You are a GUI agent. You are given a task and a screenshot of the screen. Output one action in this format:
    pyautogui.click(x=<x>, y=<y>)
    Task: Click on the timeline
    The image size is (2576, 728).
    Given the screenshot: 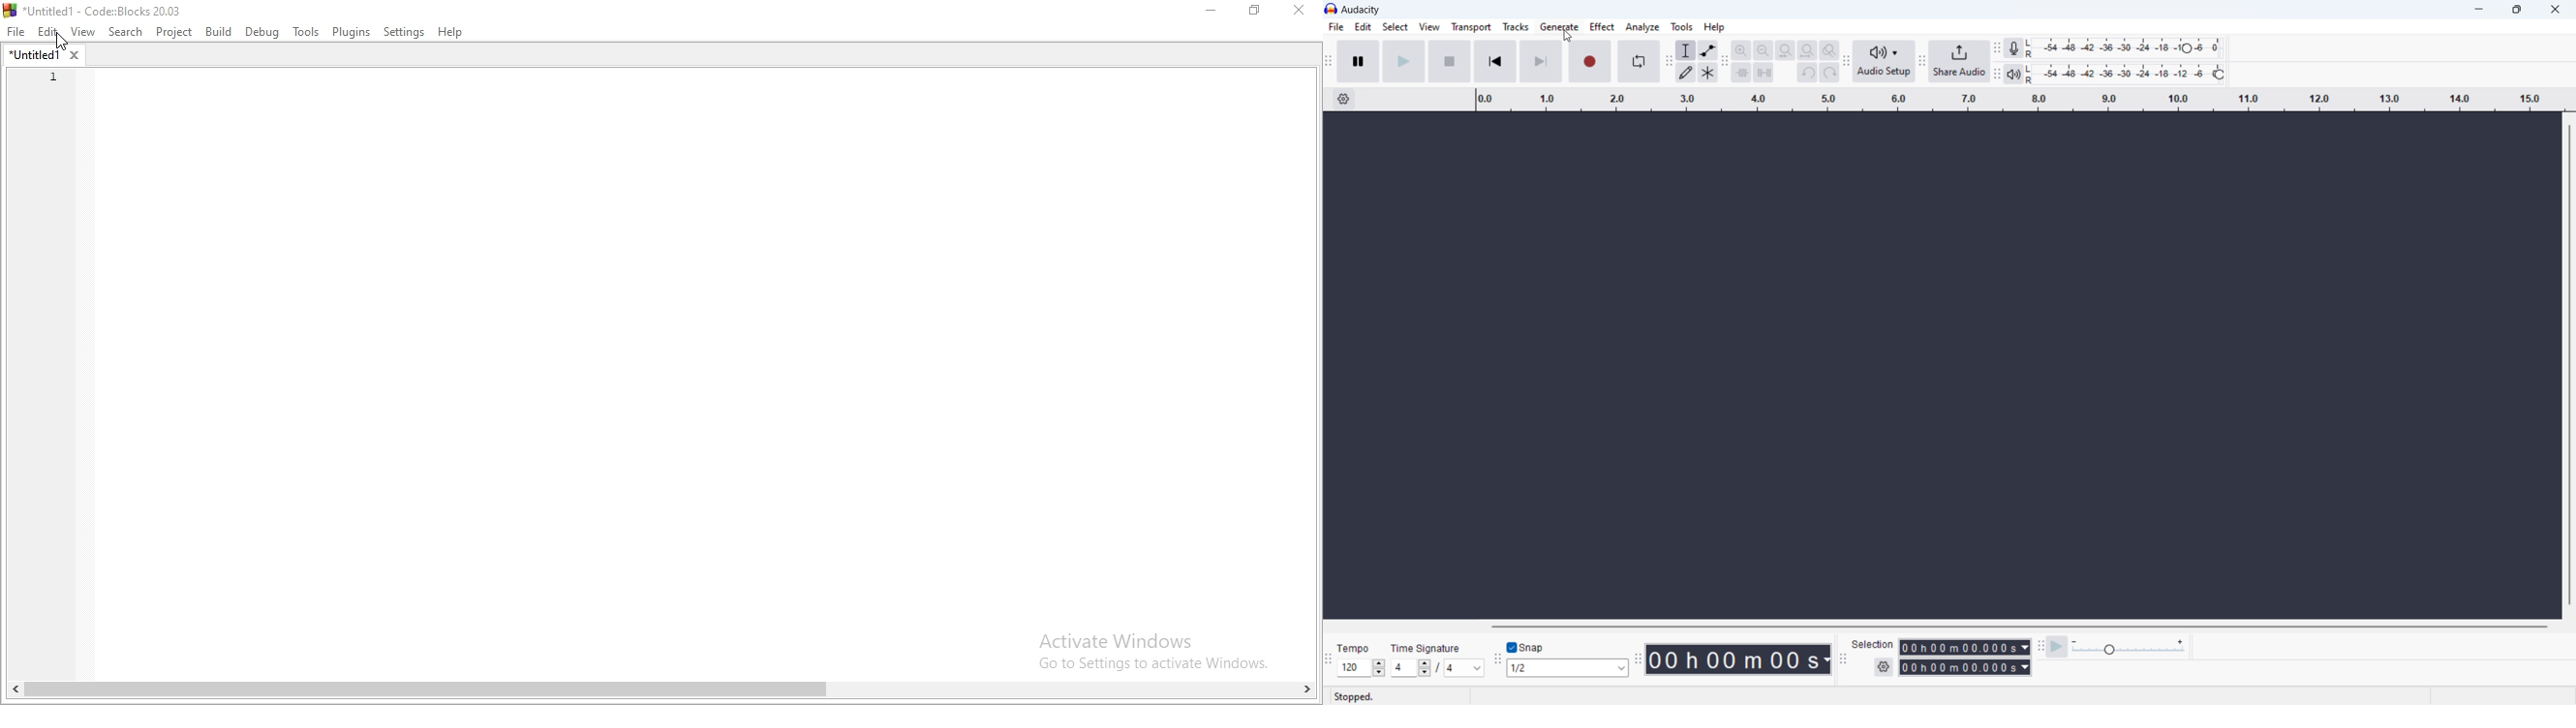 What is the action you would take?
    pyautogui.click(x=2021, y=101)
    